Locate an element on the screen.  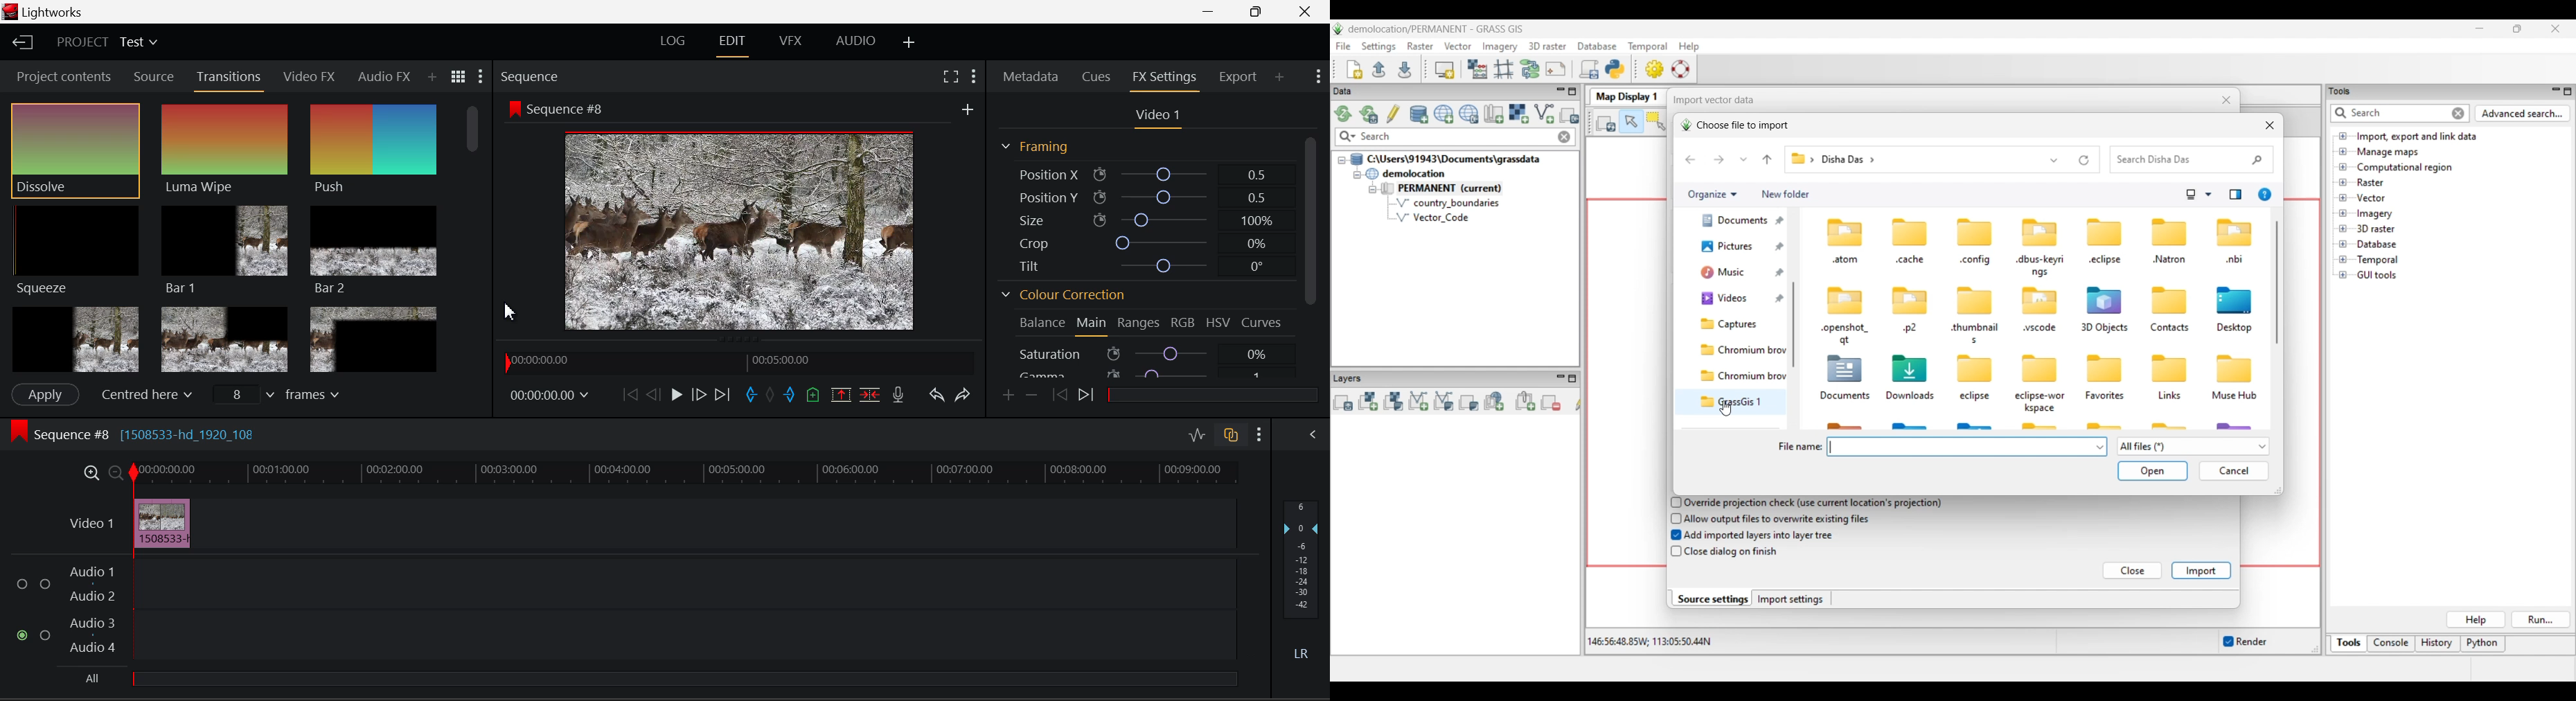
Play is located at coordinates (673, 394).